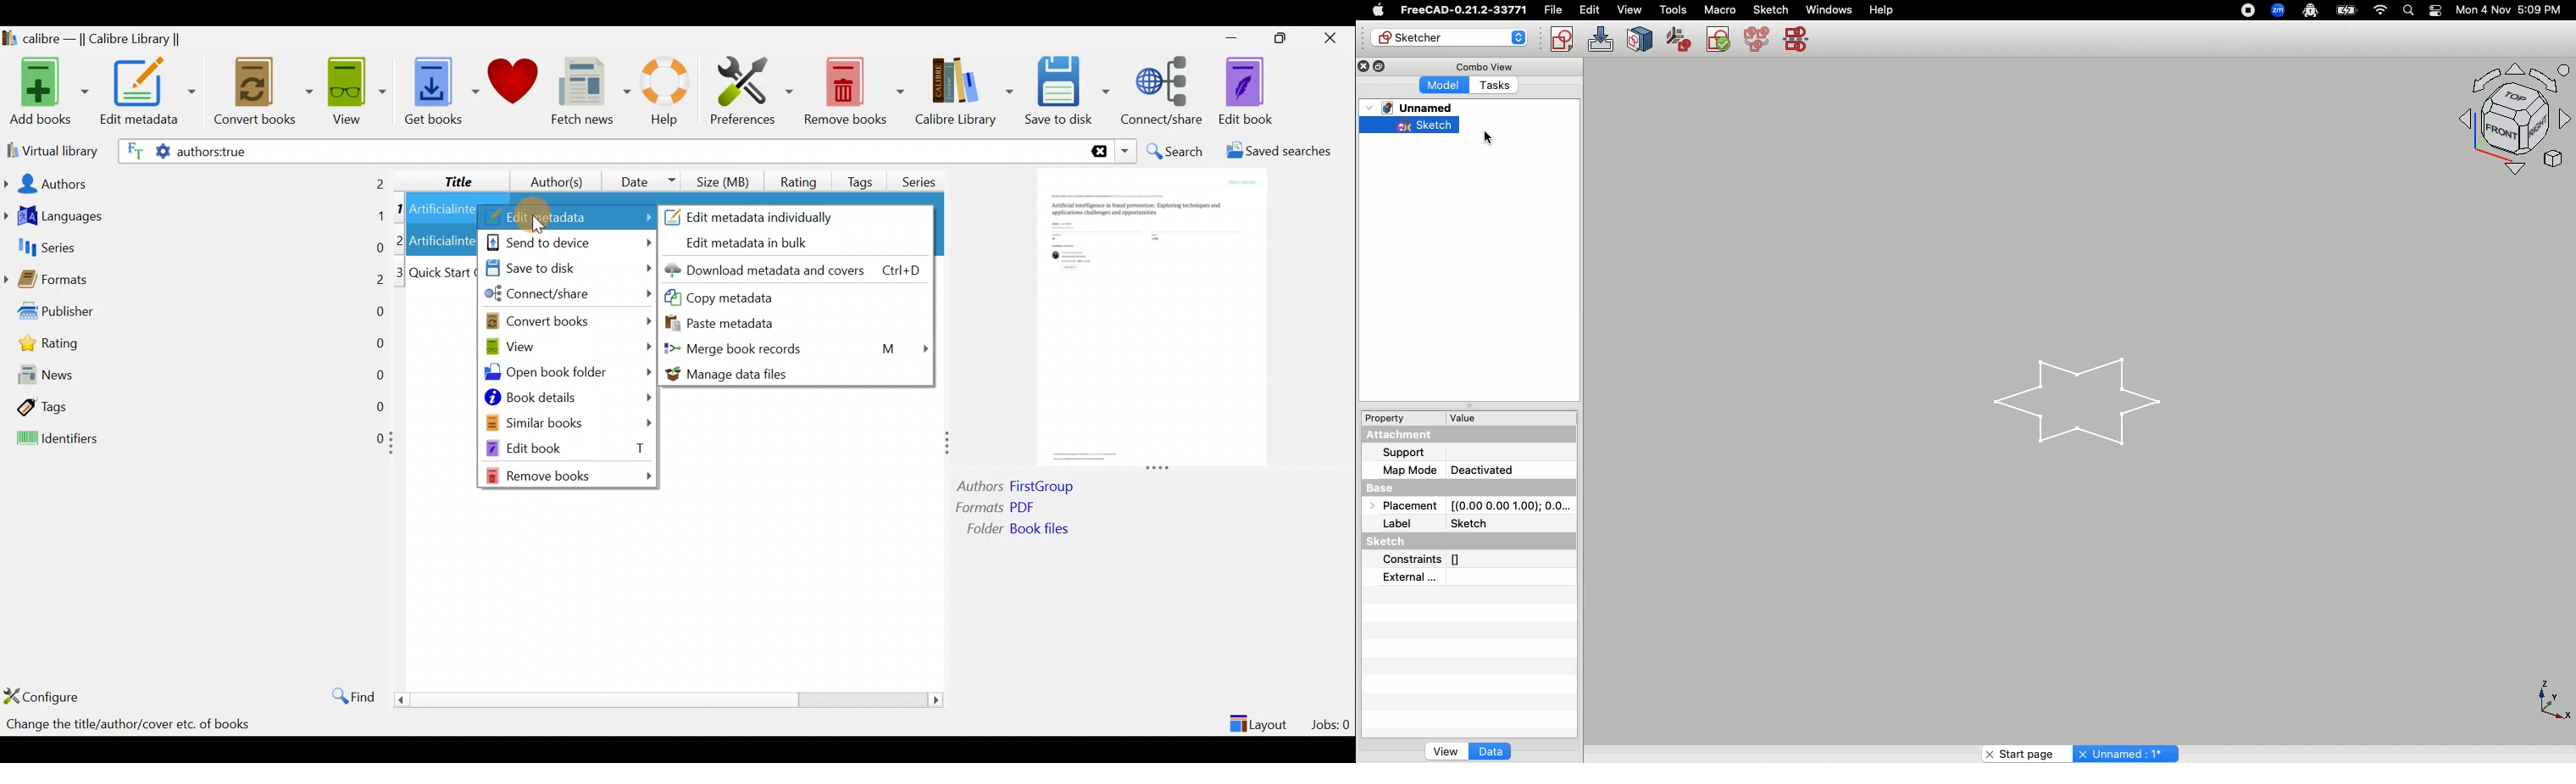  I want to click on Connect/share, so click(1164, 88).